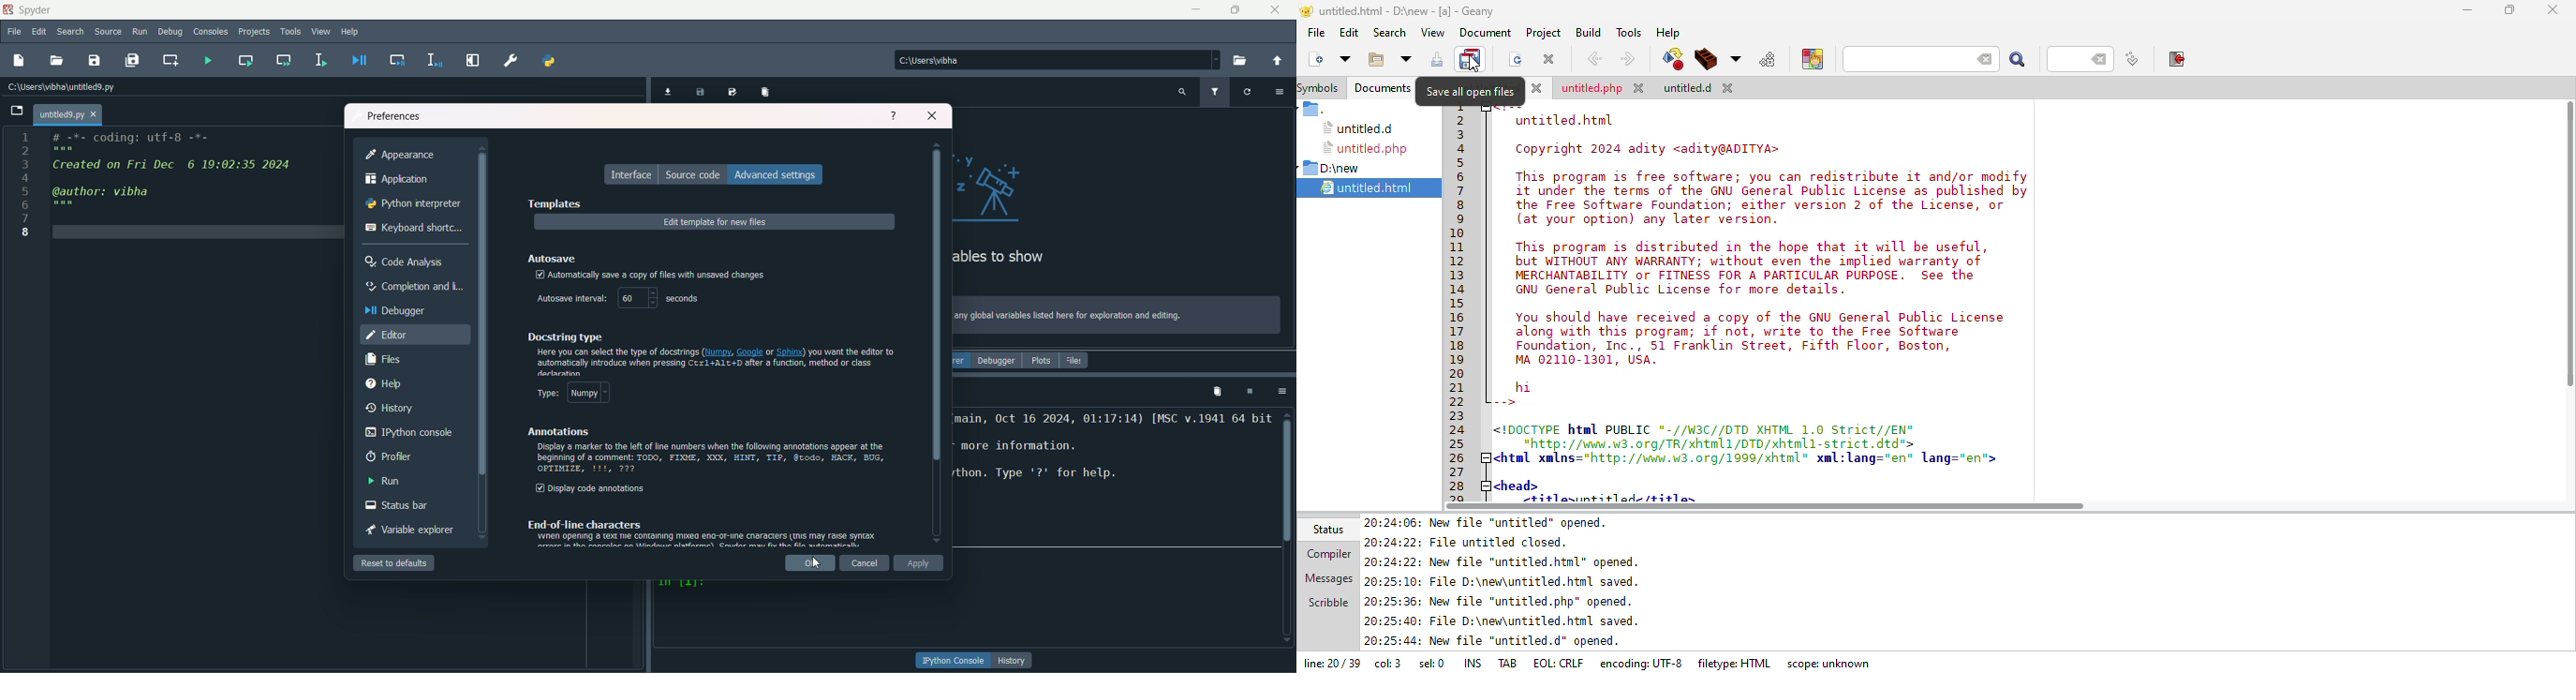 Image resolution: width=2576 pixels, height=700 pixels. What do you see at coordinates (776, 174) in the screenshot?
I see `advanced settings` at bounding box center [776, 174].